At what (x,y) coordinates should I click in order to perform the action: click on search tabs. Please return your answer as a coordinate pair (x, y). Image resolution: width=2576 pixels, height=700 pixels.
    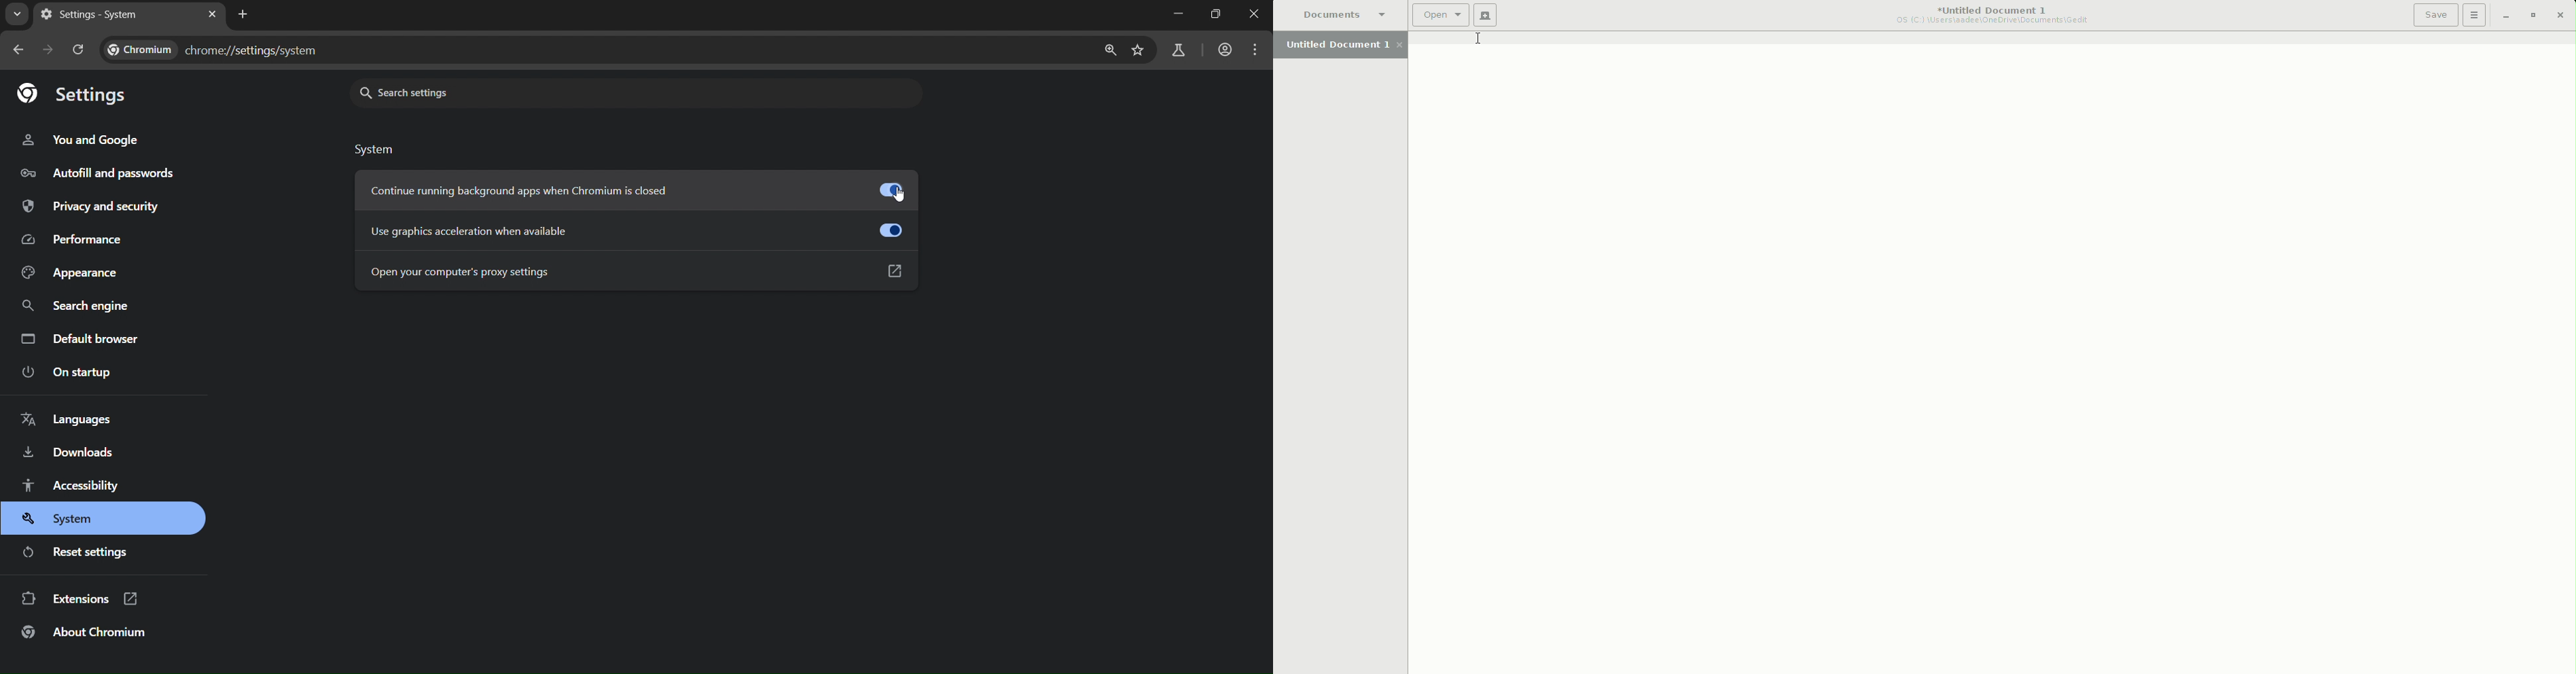
    Looking at the image, I should click on (19, 15).